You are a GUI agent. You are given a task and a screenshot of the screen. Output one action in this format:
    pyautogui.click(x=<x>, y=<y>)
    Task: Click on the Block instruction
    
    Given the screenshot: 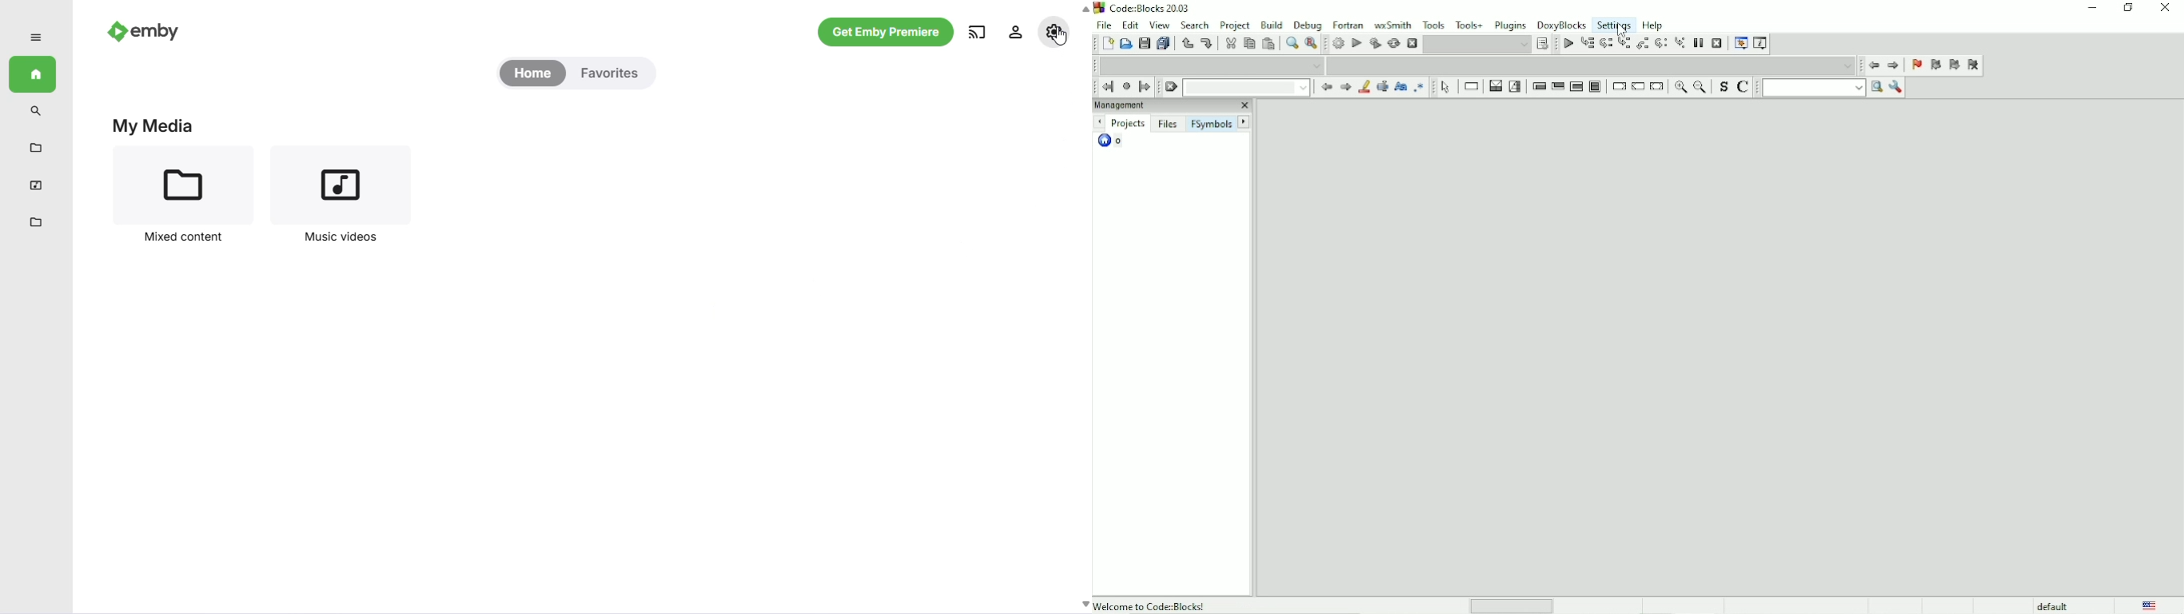 What is the action you would take?
    pyautogui.click(x=1595, y=87)
    